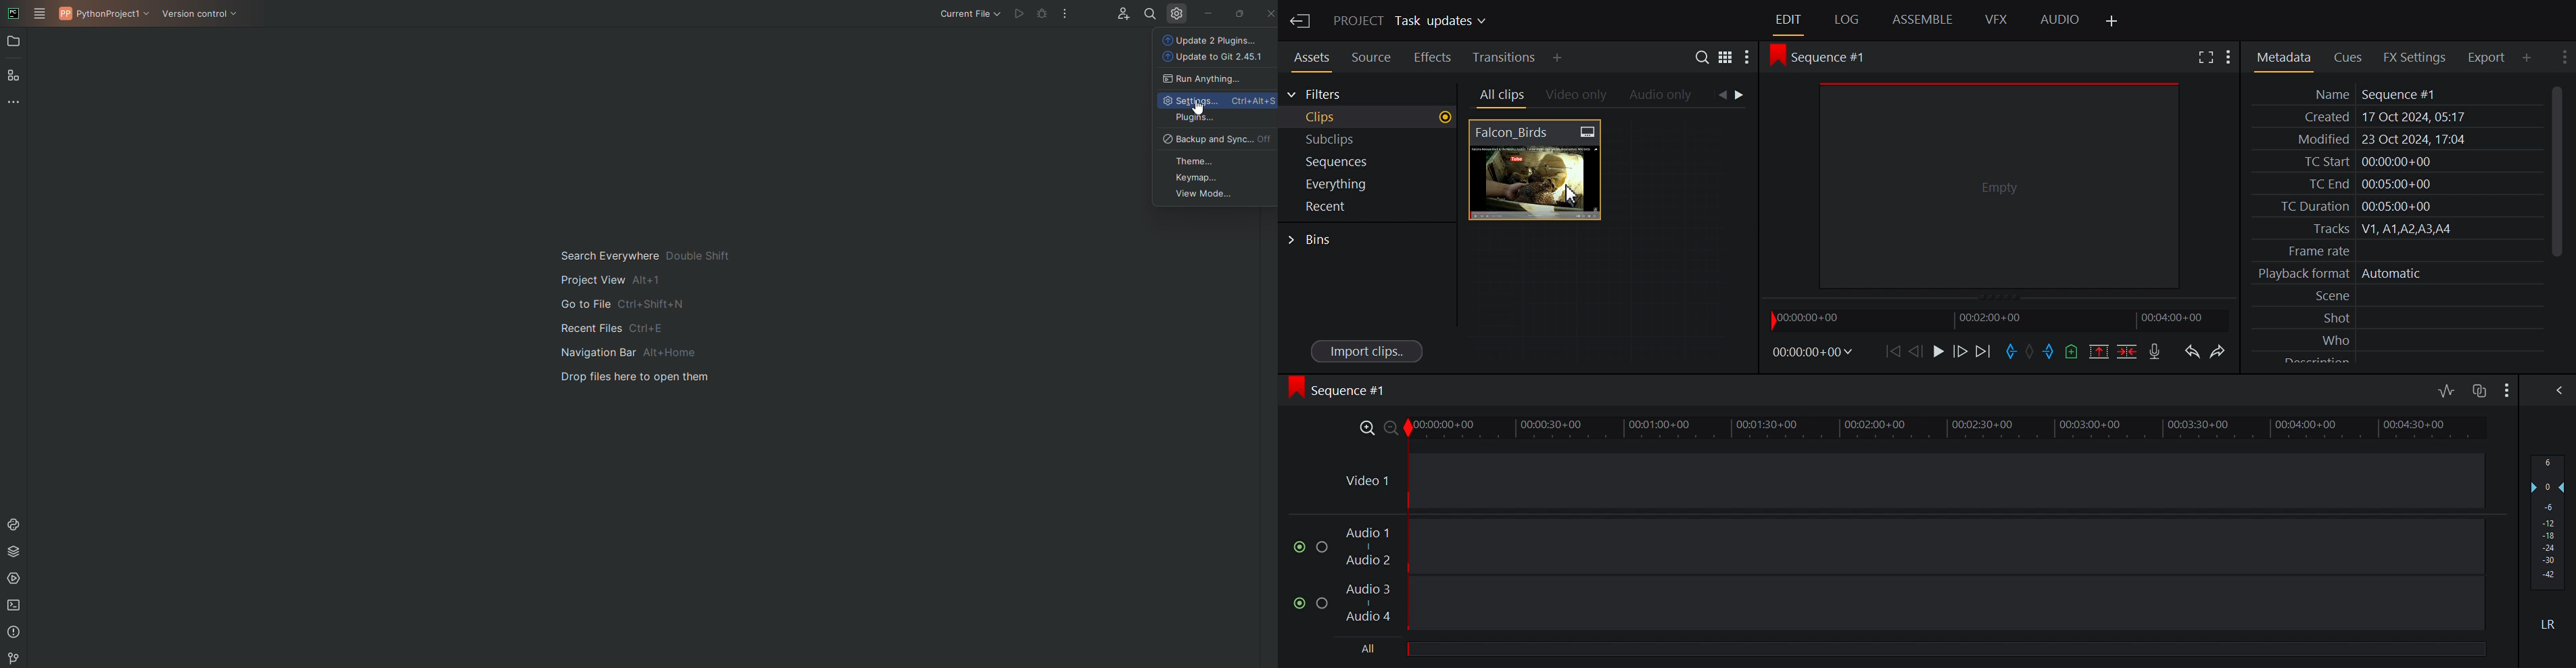 The width and height of the screenshot is (2576, 672). I want to click on Scene, so click(2399, 296).